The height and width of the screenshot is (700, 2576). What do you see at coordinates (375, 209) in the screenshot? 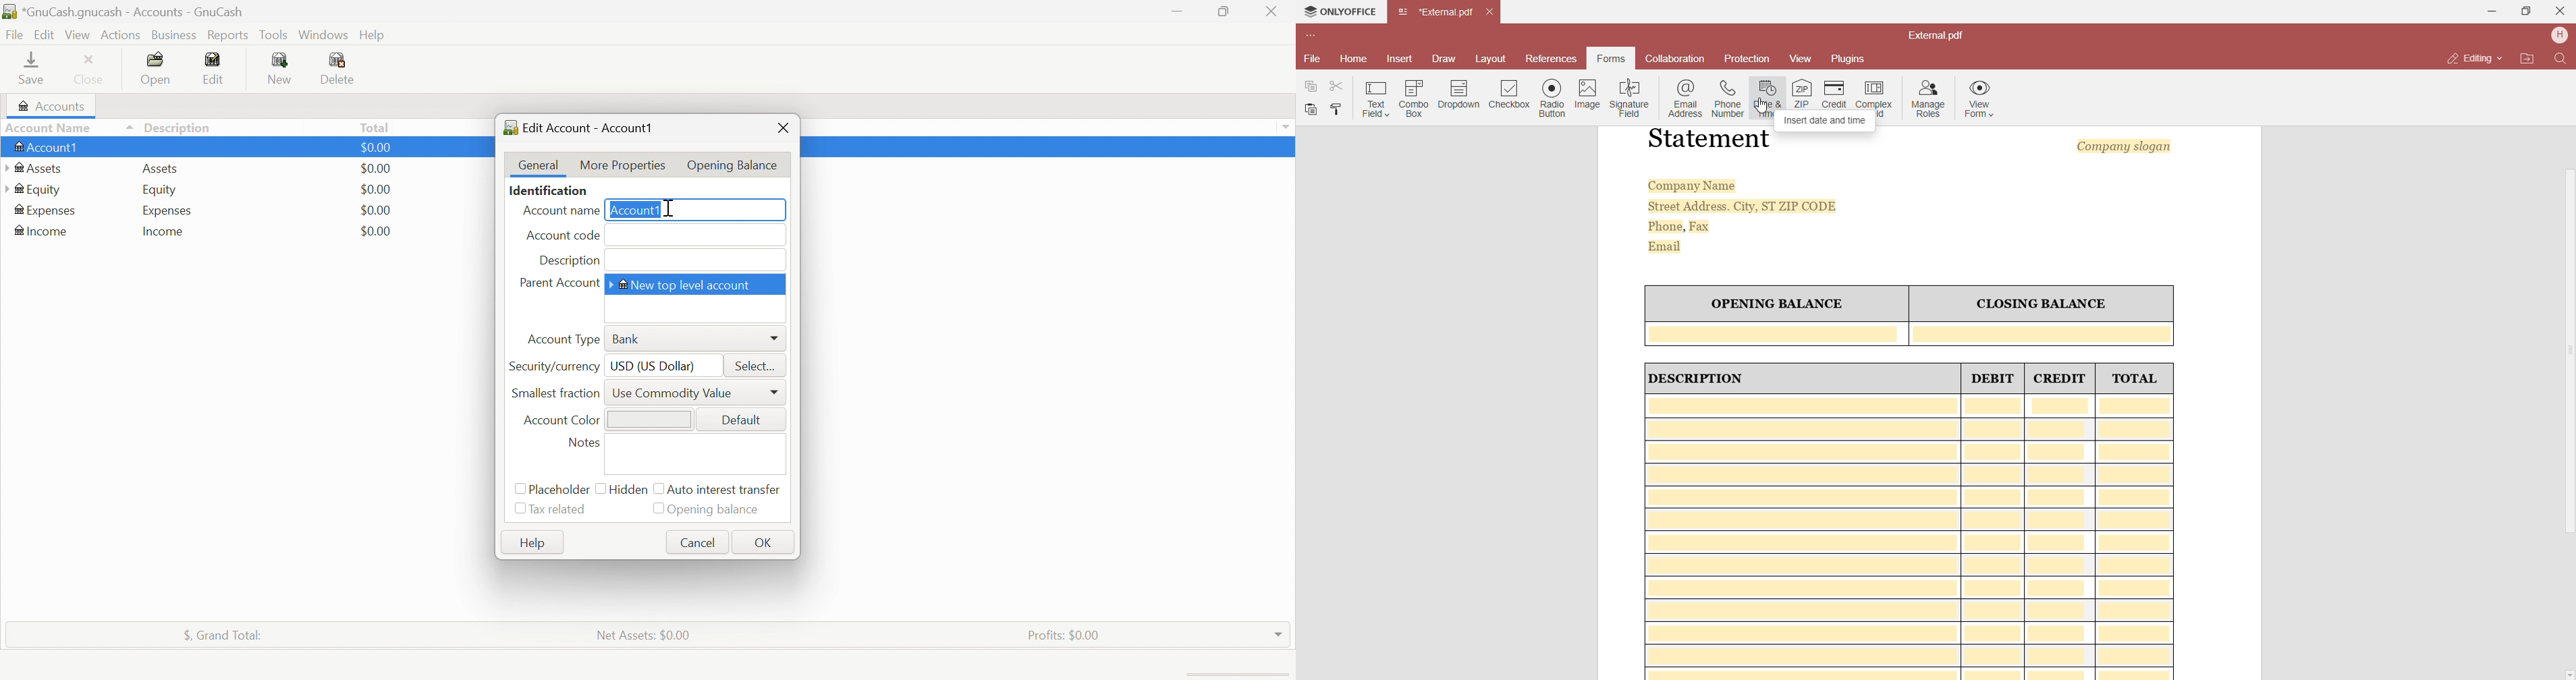
I see `$0.00` at bounding box center [375, 209].